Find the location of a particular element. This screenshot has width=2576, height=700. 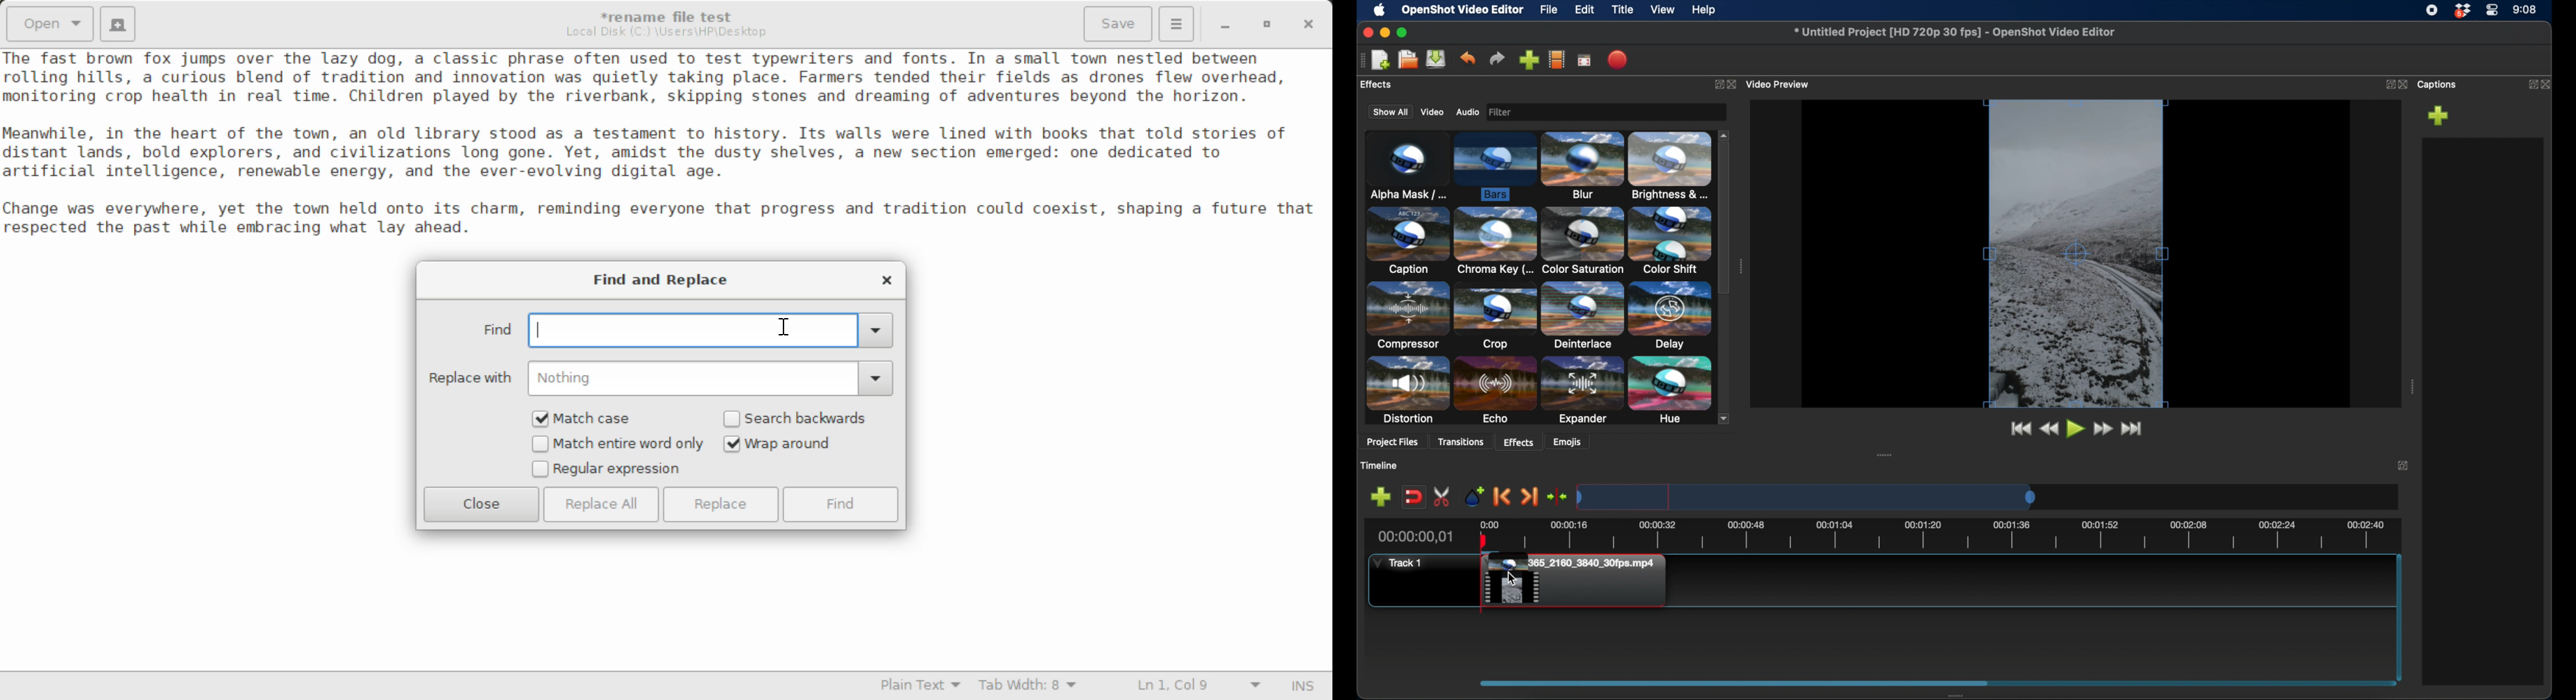

scroll box is located at coordinates (1725, 218).